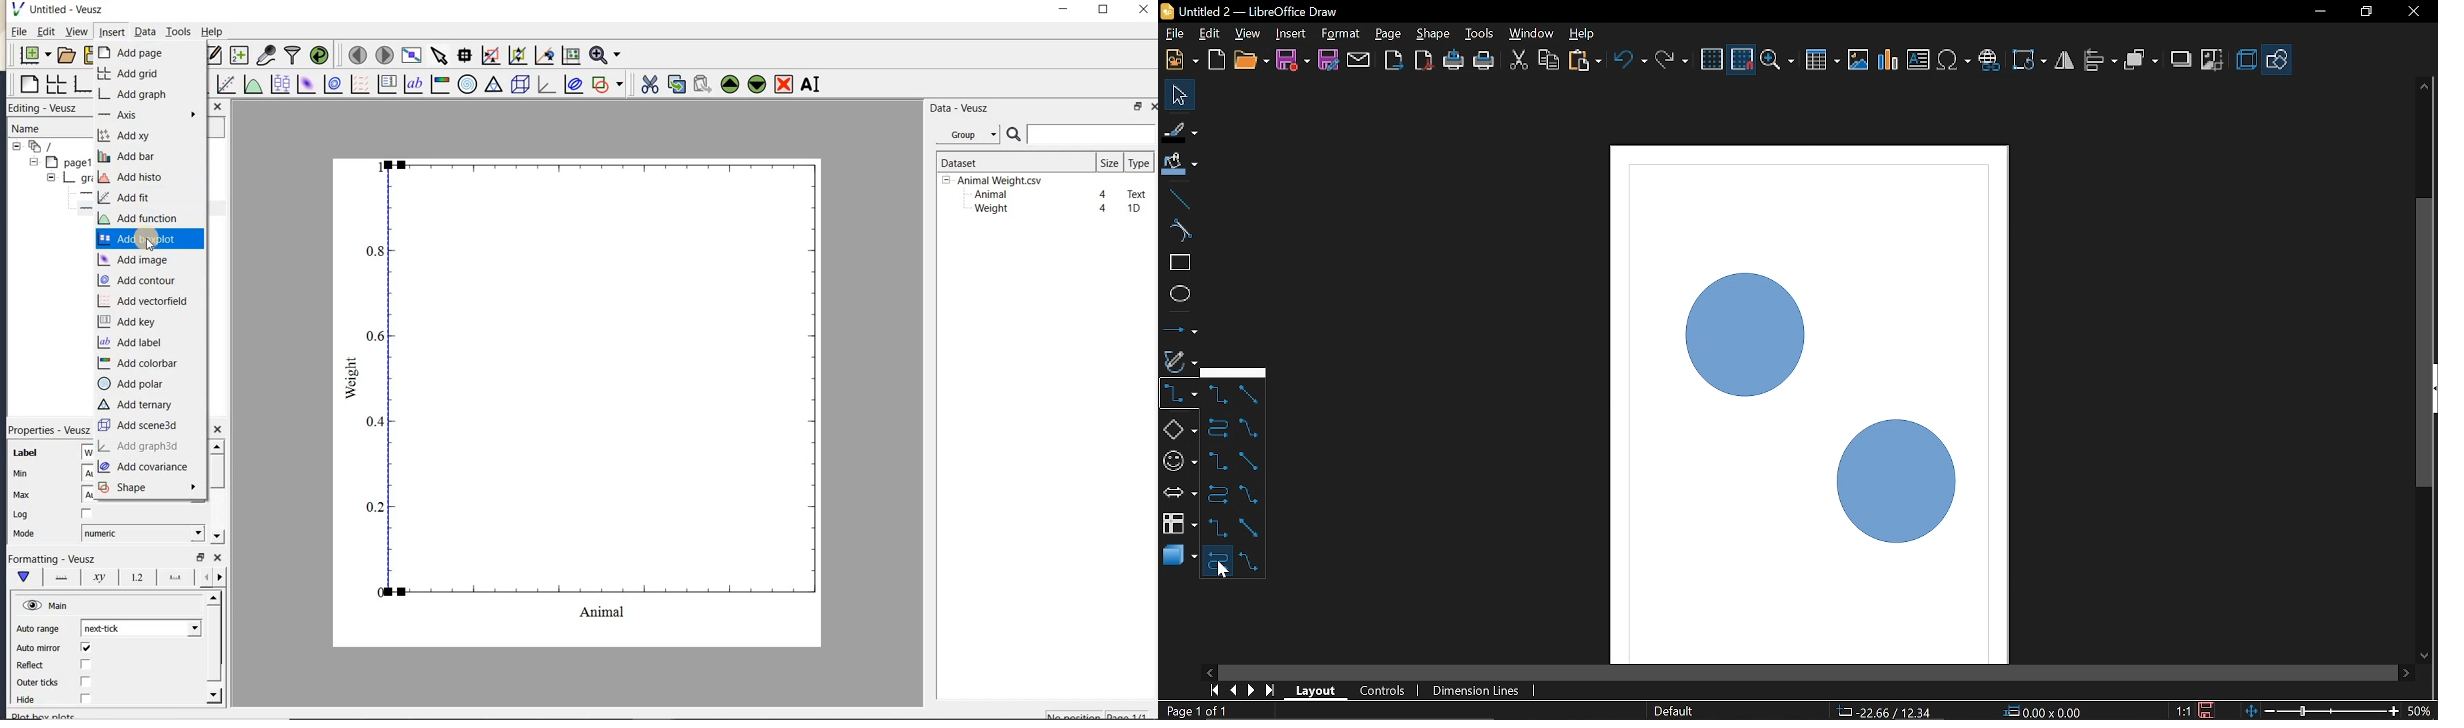  I want to click on restore, so click(199, 557).